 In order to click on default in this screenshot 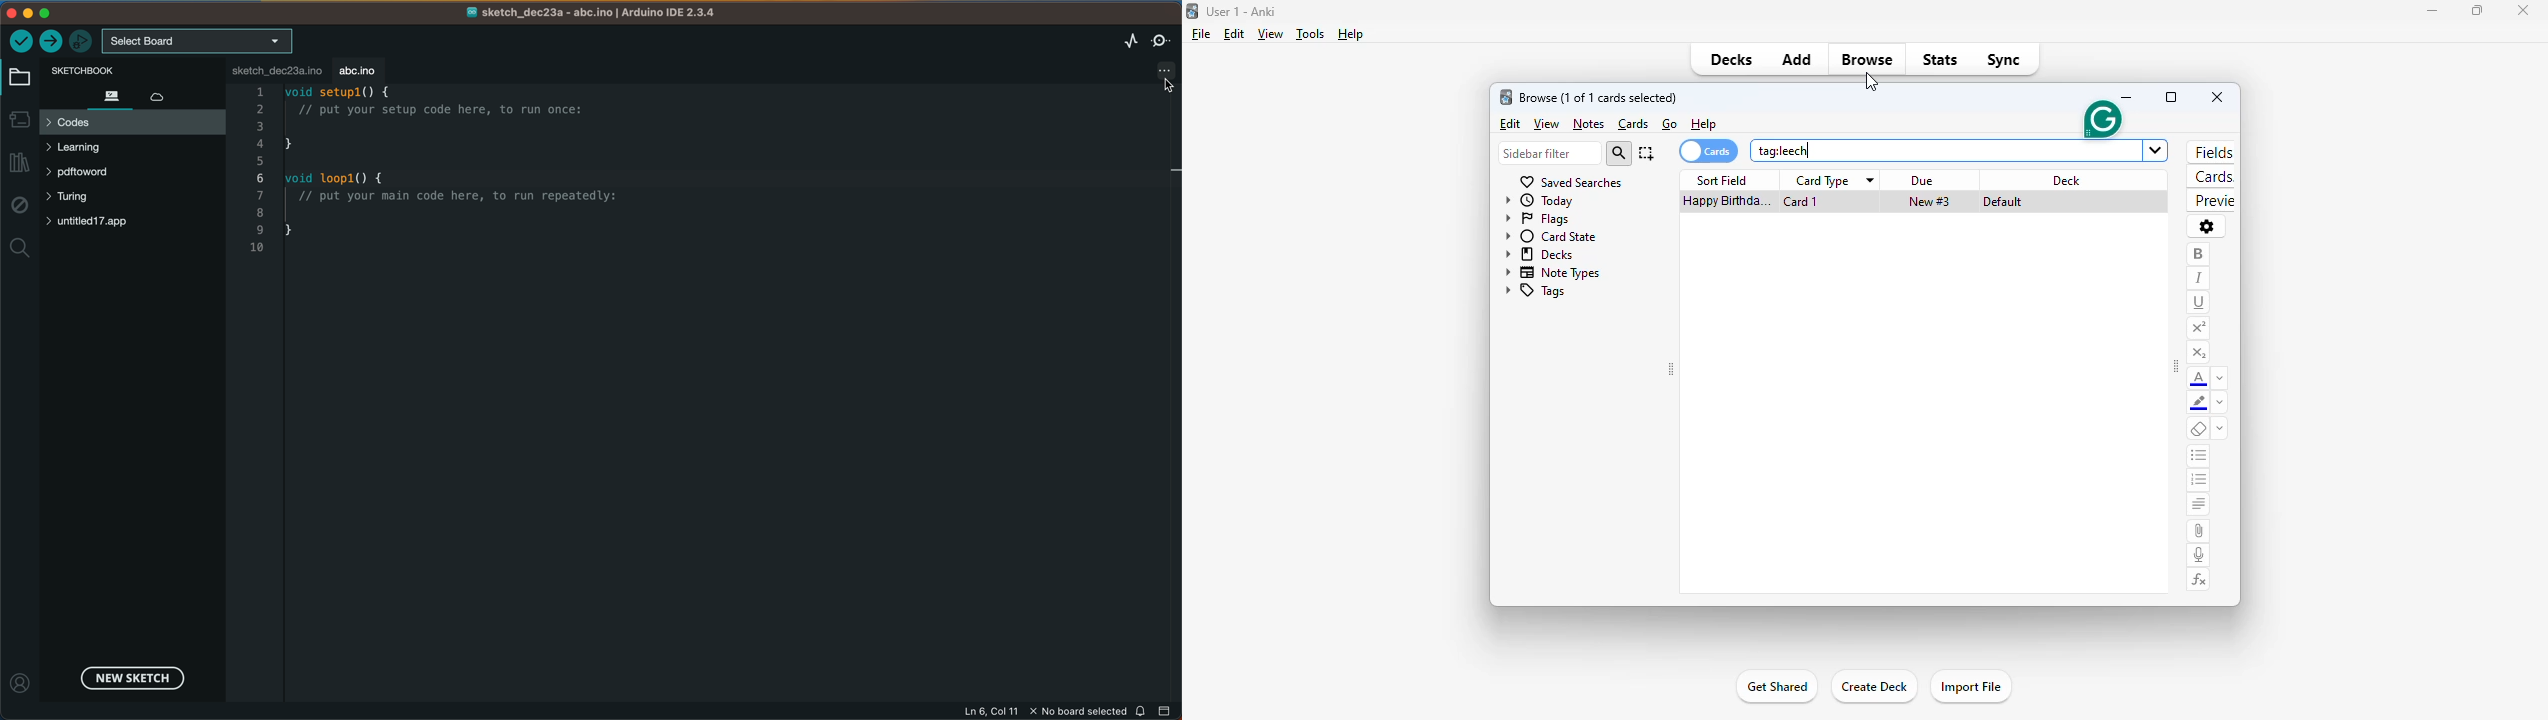, I will do `click(2002, 202)`.